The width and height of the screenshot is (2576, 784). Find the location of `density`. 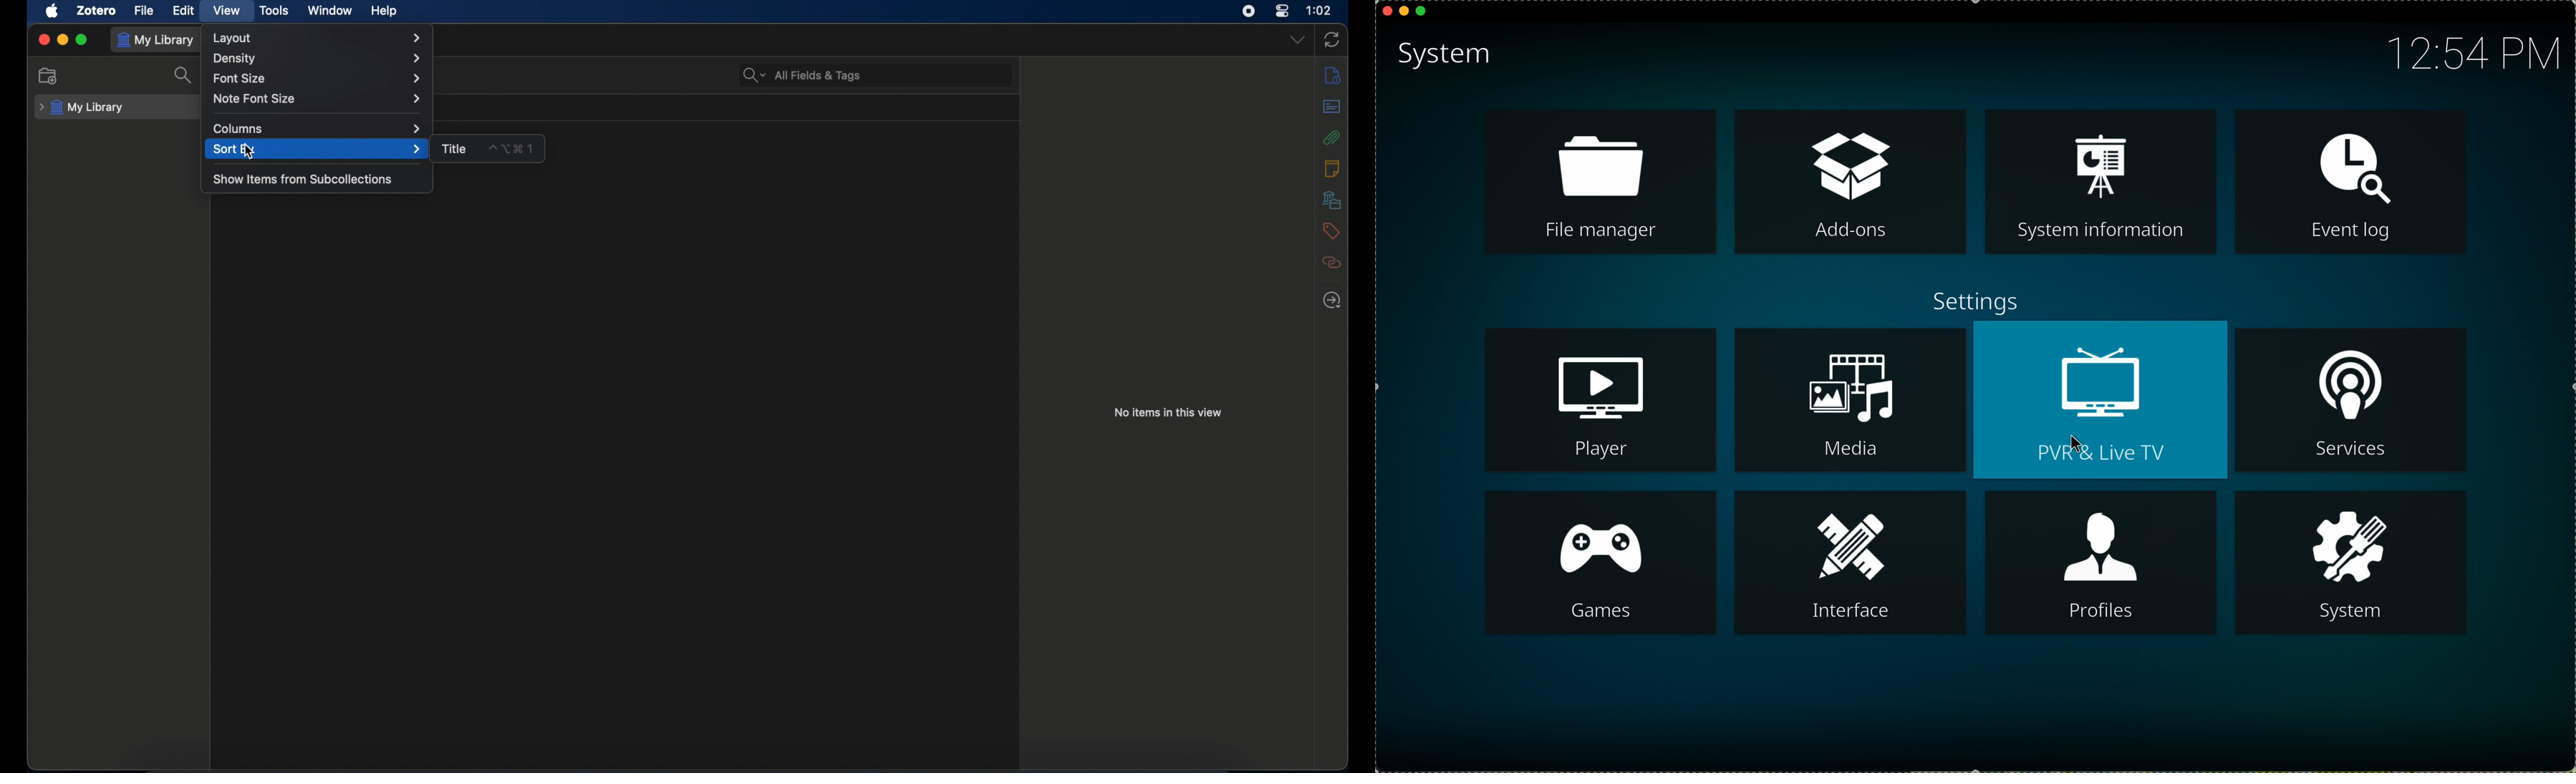

density is located at coordinates (315, 58).